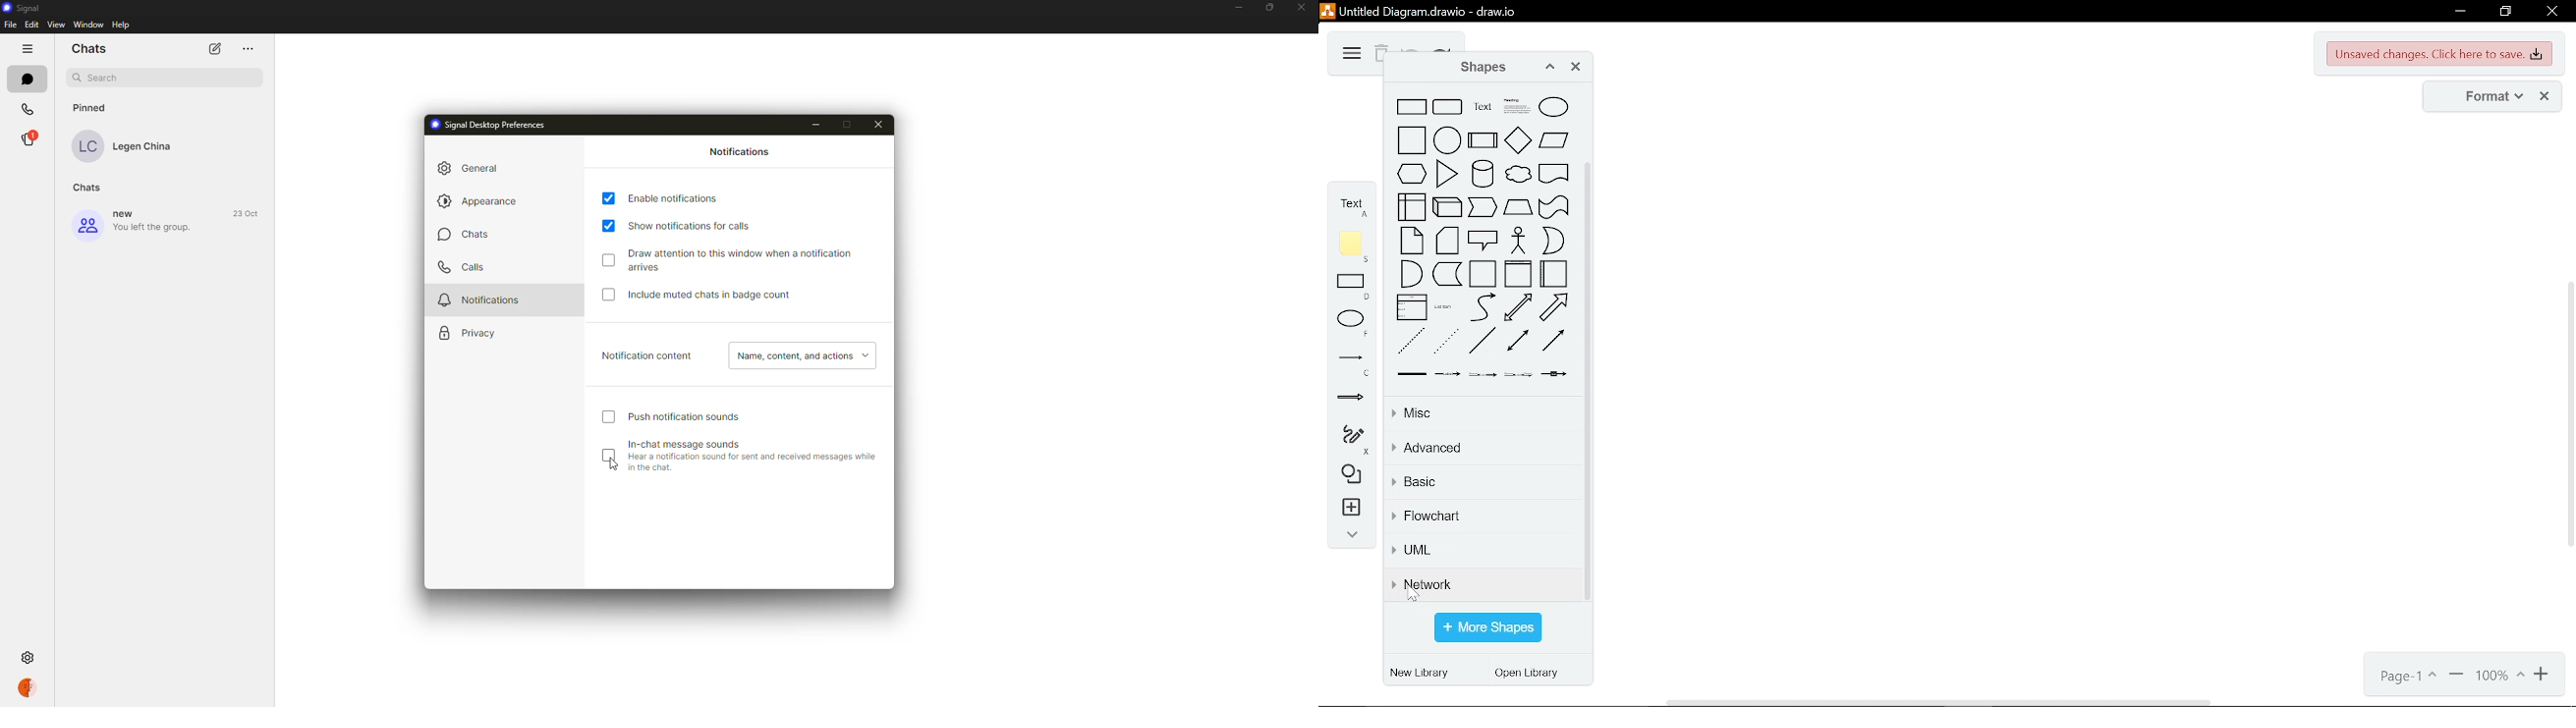  What do you see at coordinates (88, 224) in the screenshot?
I see `group icon` at bounding box center [88, 224].